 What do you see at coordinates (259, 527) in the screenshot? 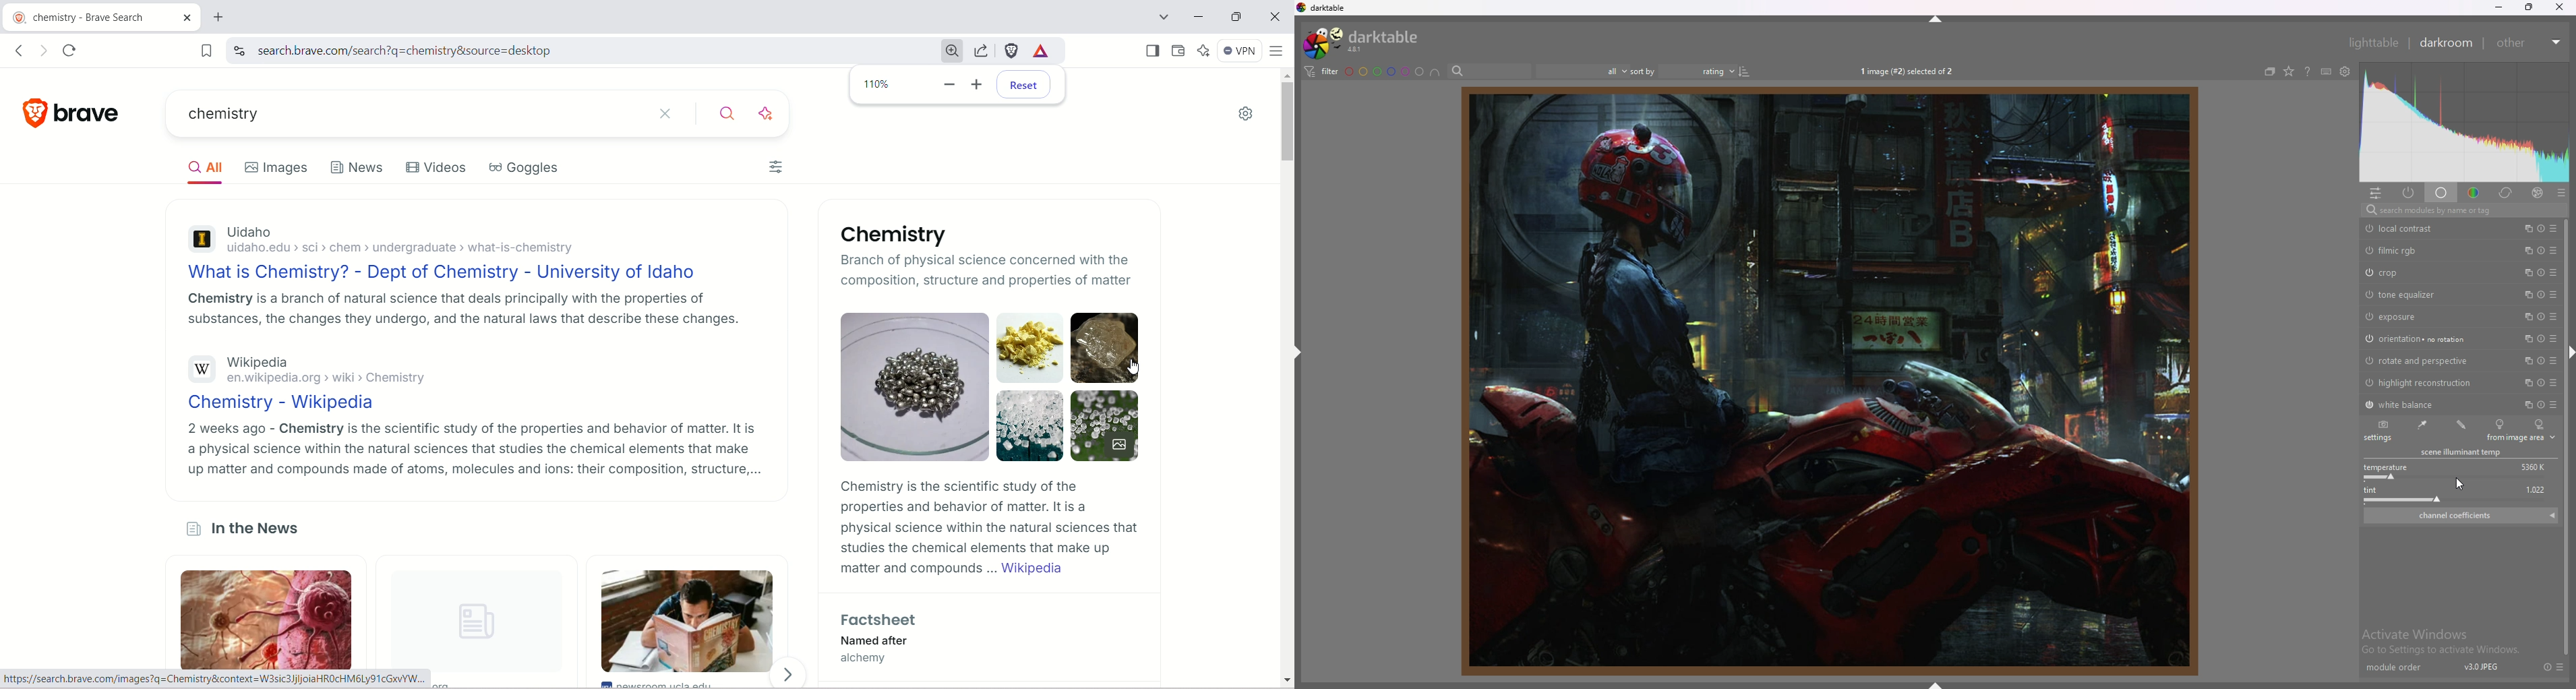
I see `In the News` at bounding box center [259, 527].